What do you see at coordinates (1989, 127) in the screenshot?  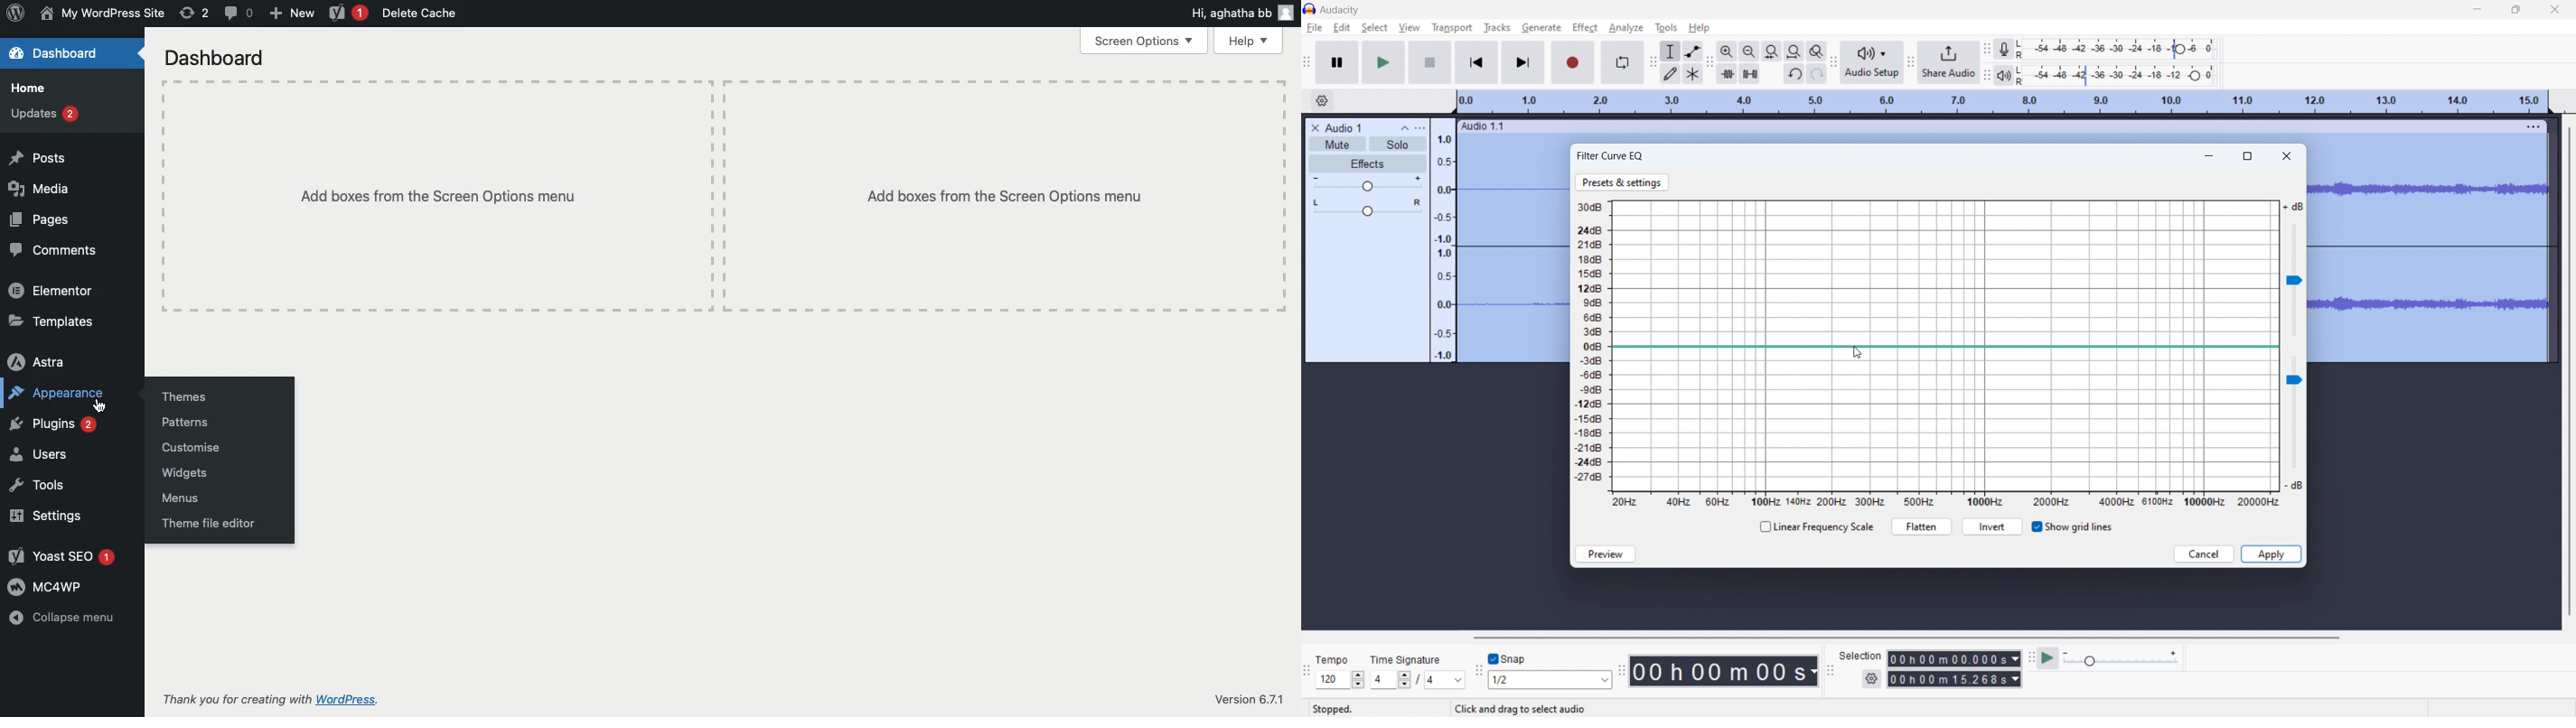 I see `hold to move` at bounding box center [1989, 127].